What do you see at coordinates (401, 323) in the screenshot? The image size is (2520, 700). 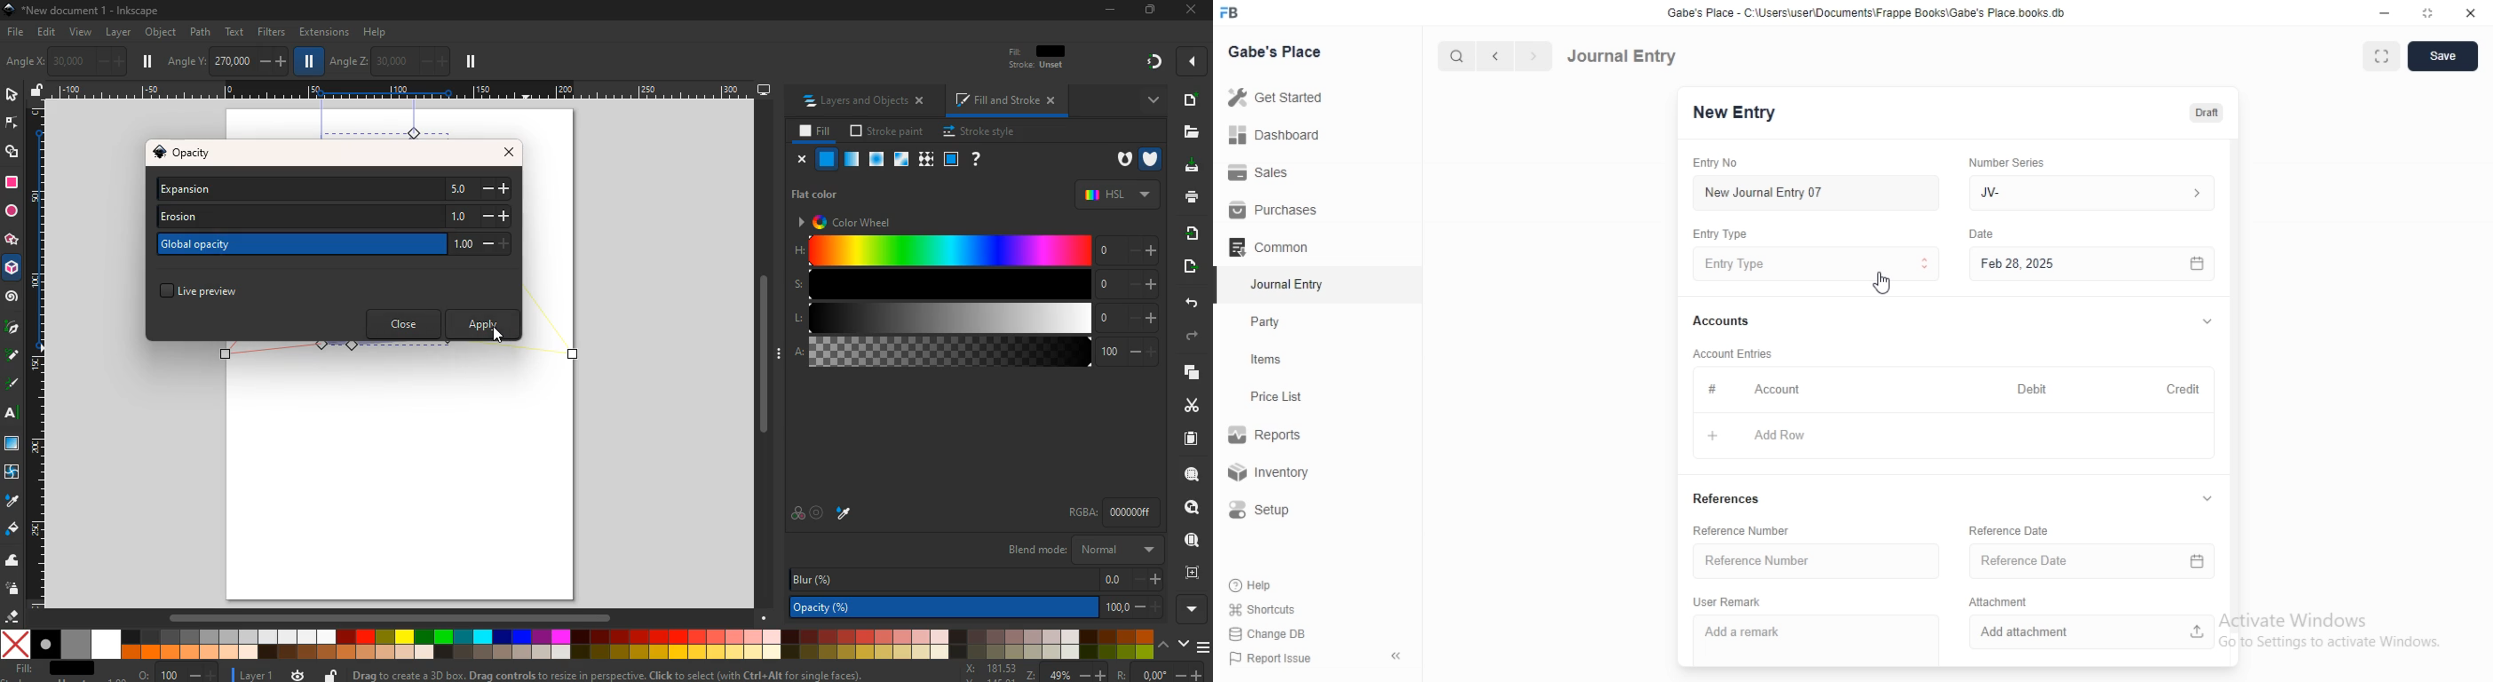 I see `close` at bounding box center [401, 323].